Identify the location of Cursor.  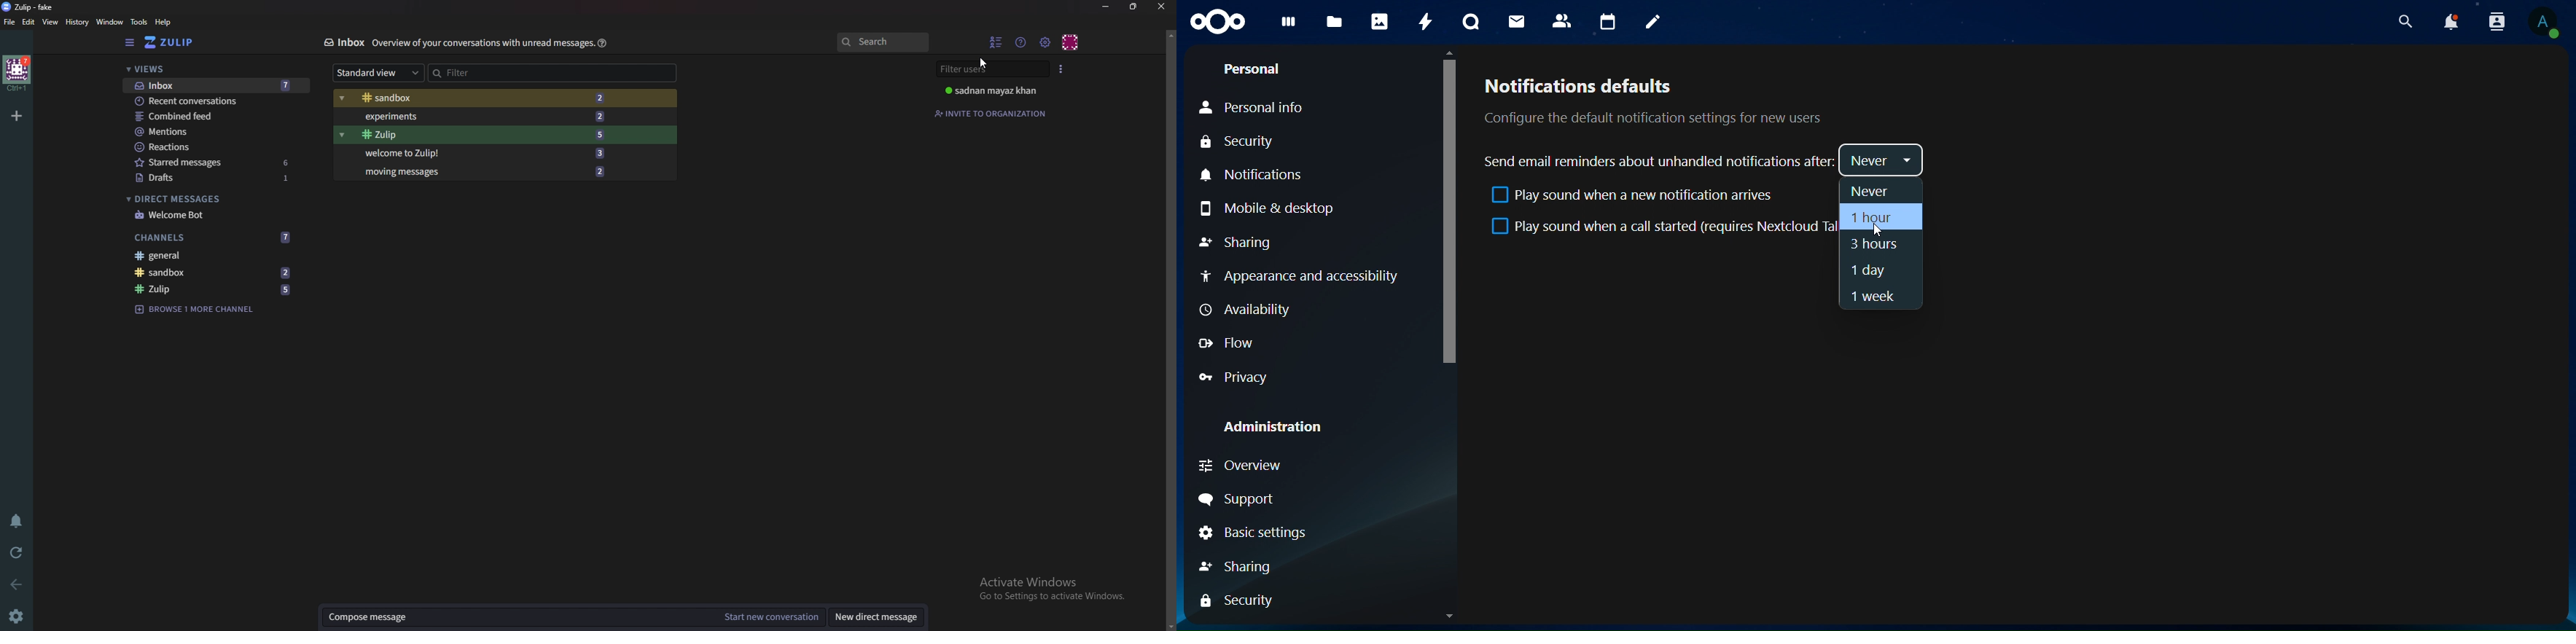
(1876, 231).